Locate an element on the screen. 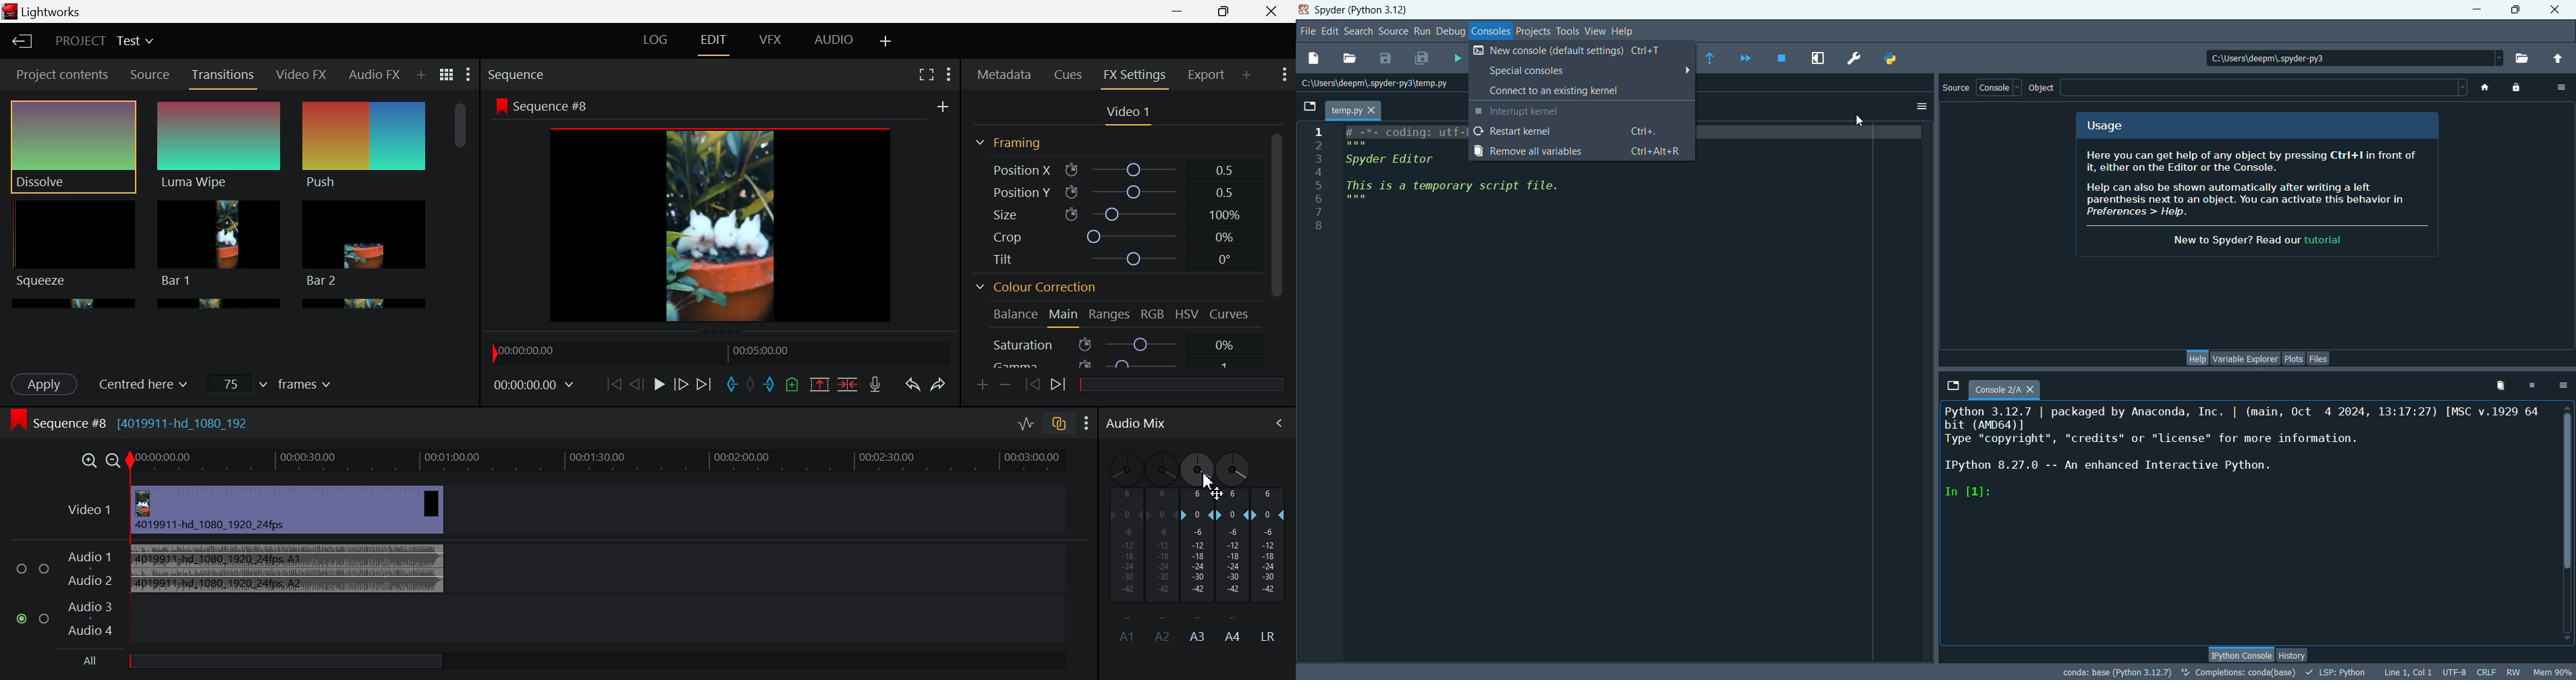 The height and width of the screenshot is (700, 2576). HSV is located at coordinates (1187, 316).